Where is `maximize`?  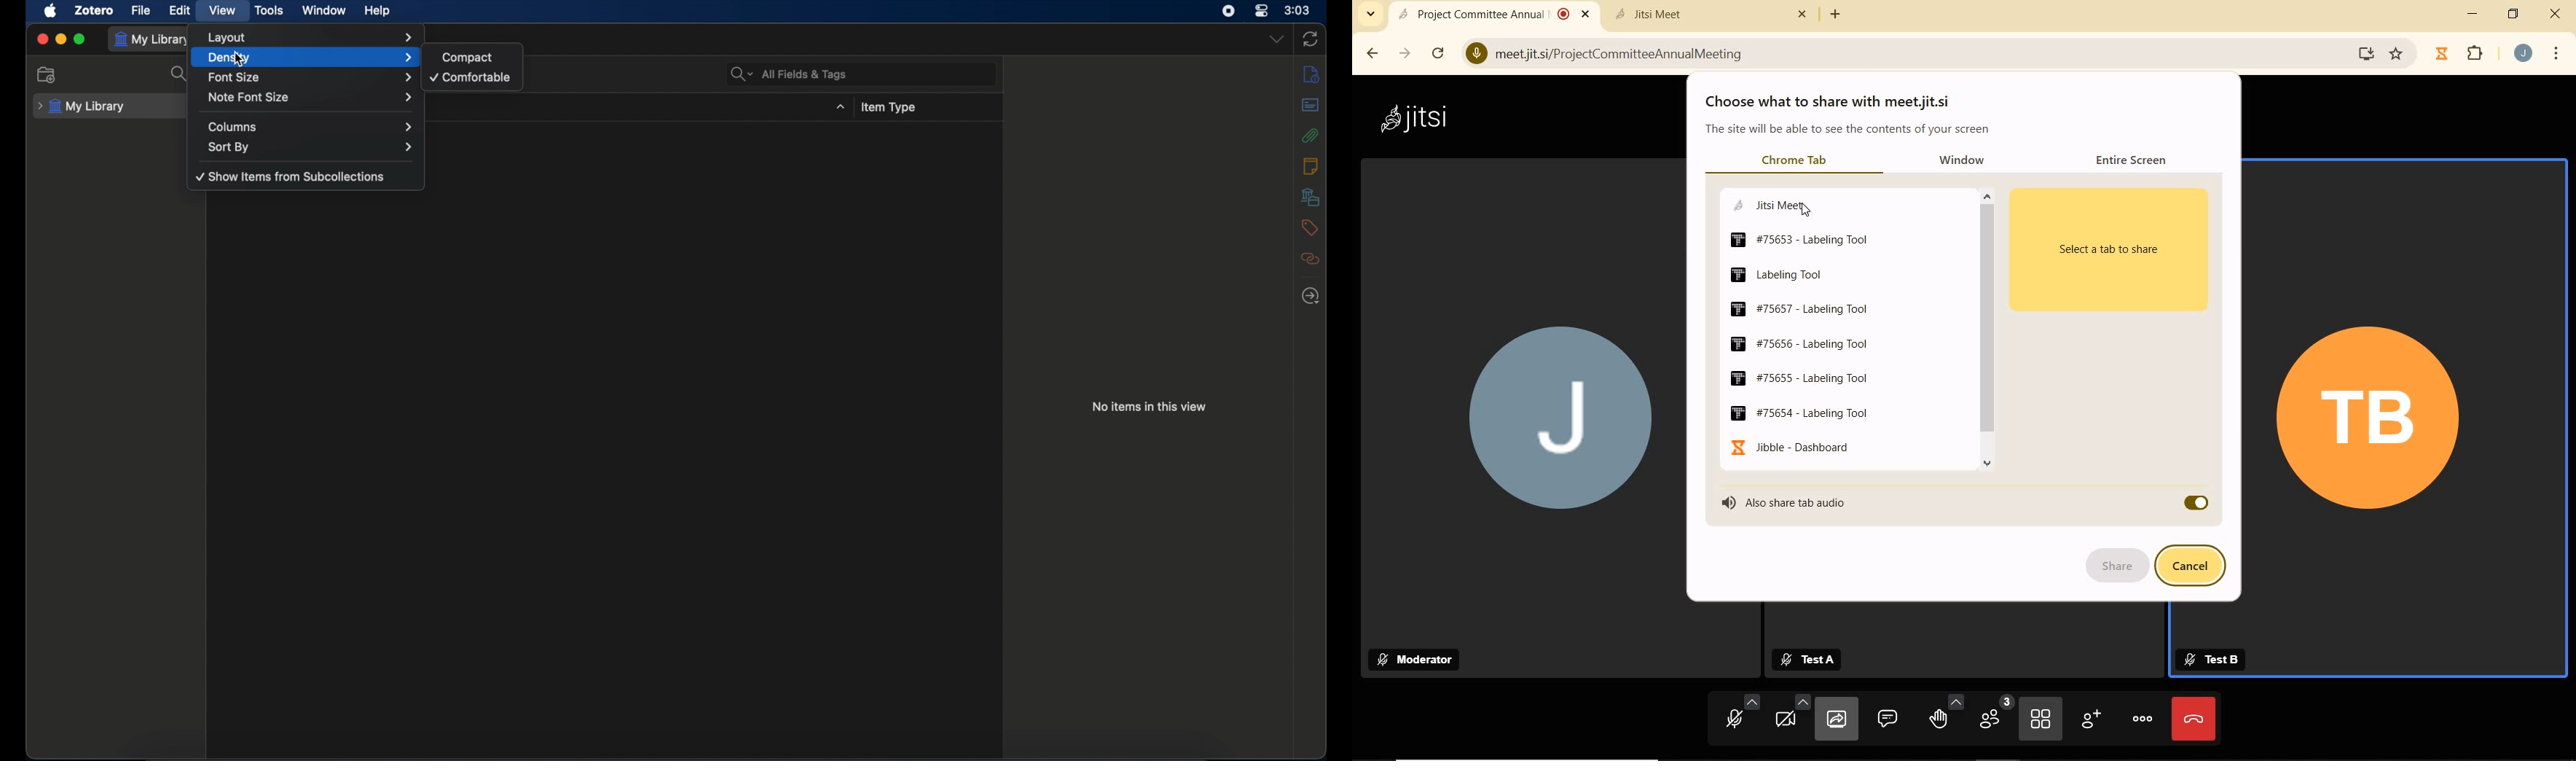
maximize is located at coordinates (80, 39).